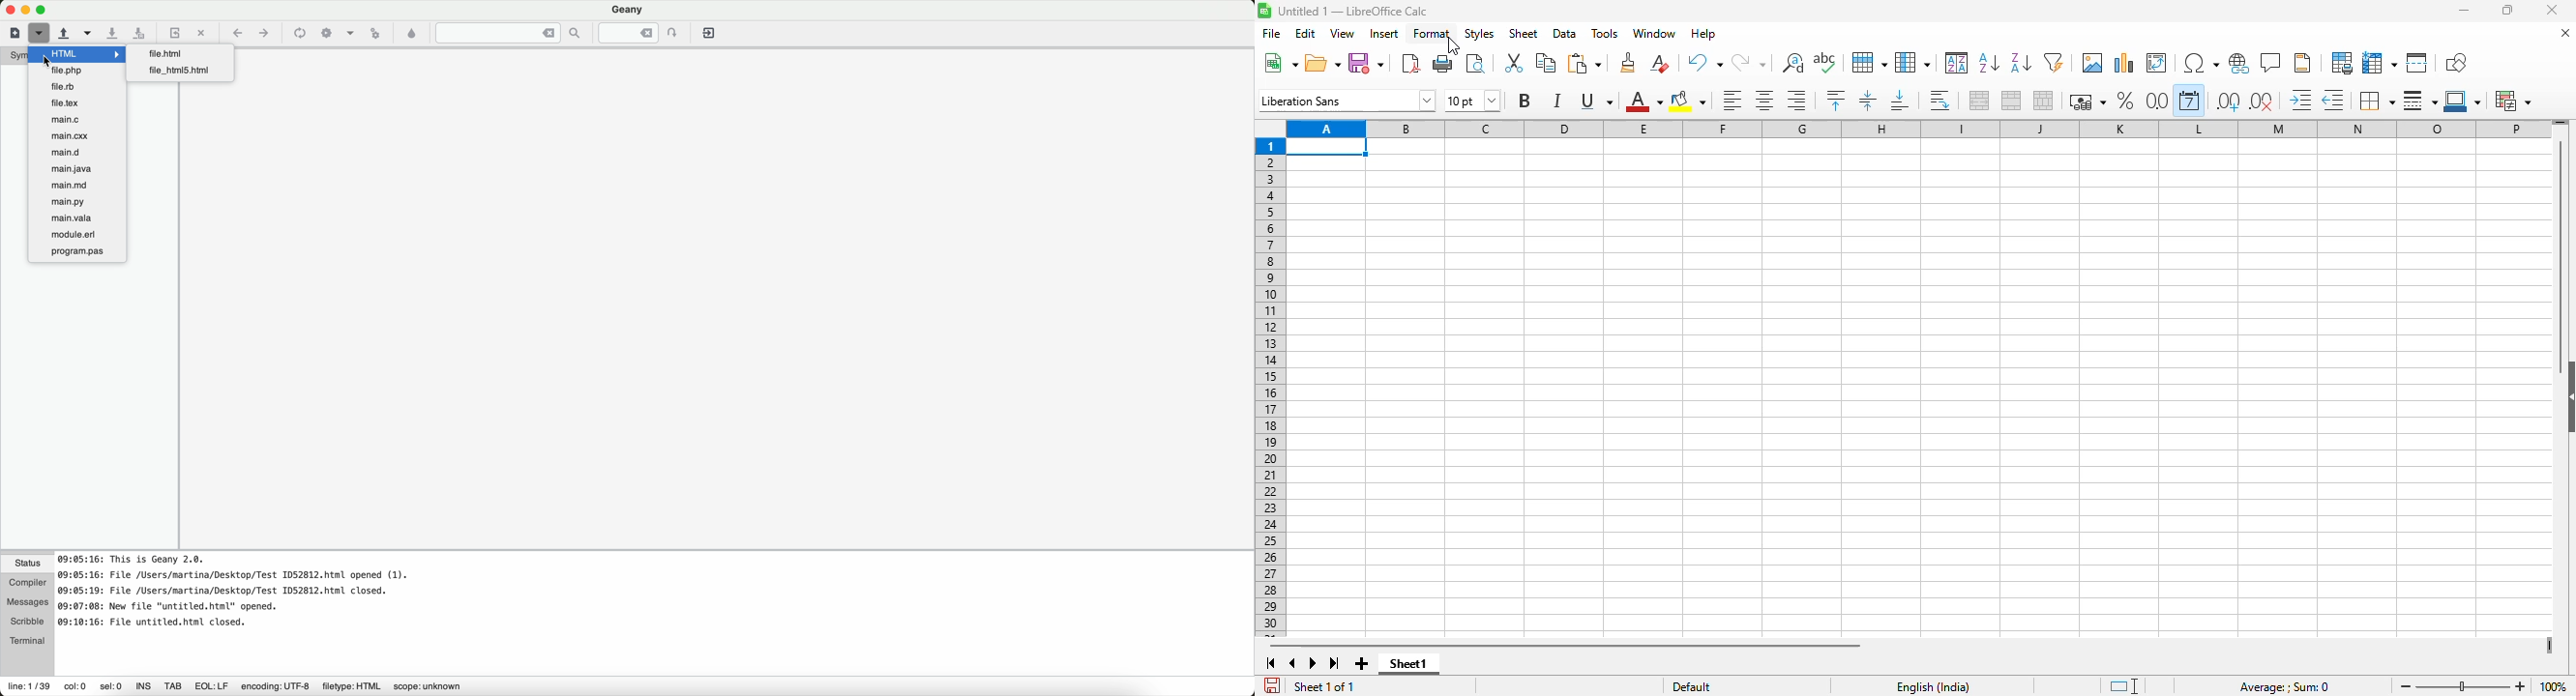 Image resolution: width=2576 pixels, height=700 pixels. What do you see at coordinates (1957, 62) in the screenshot?
I see `sort` at bounding box center [1957, 62].